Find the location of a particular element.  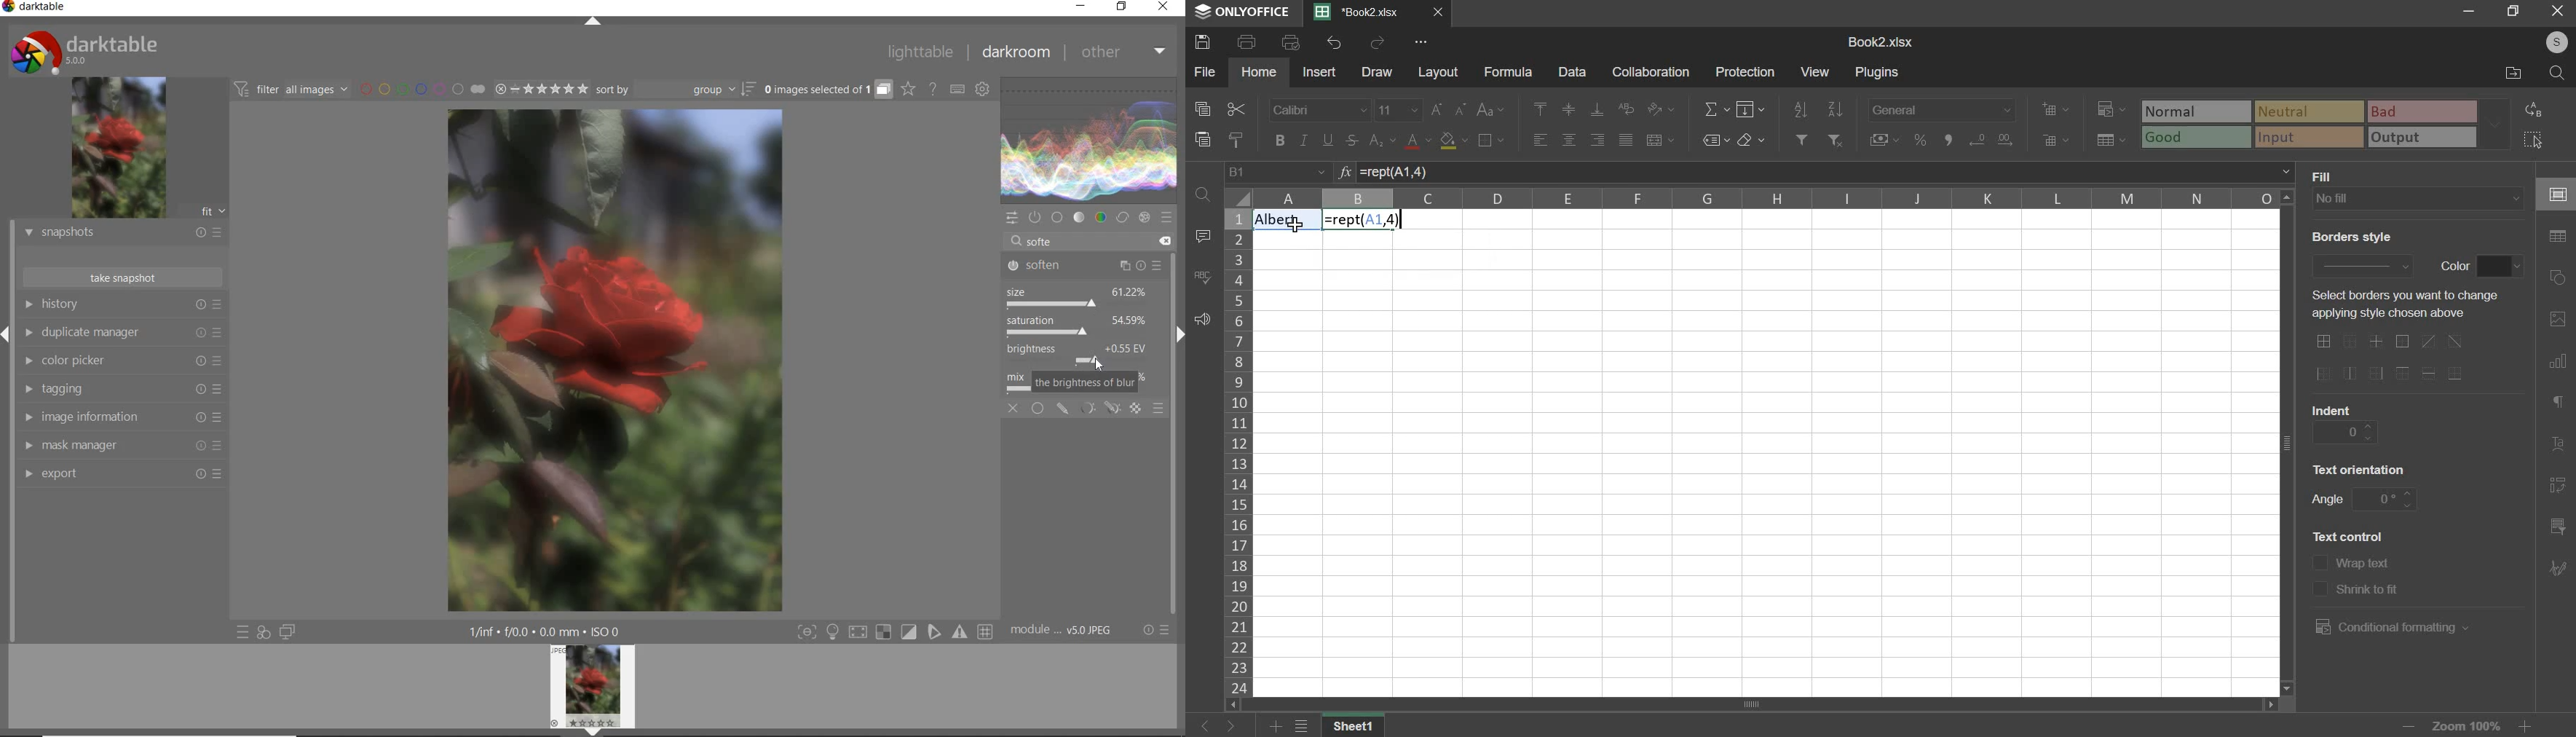

cursor position is located at coordinates (1098, 366).